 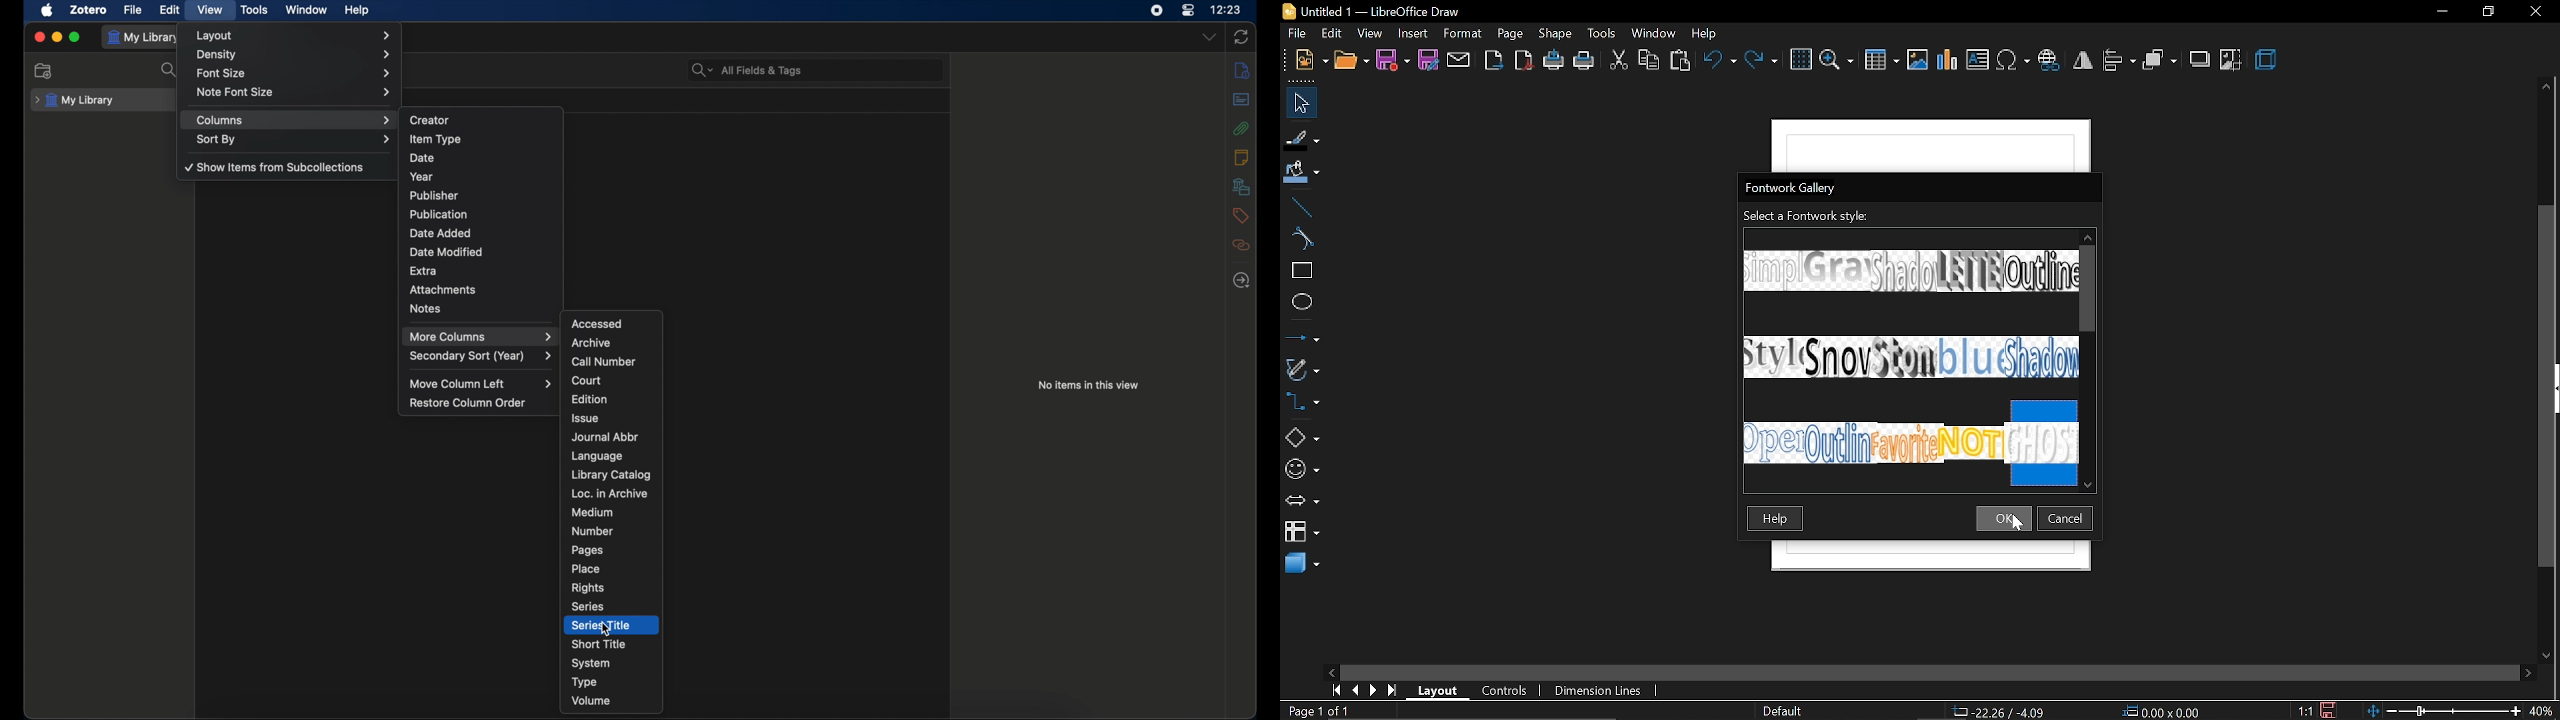 I want to click on minimize, so click(x=2442, y=12).